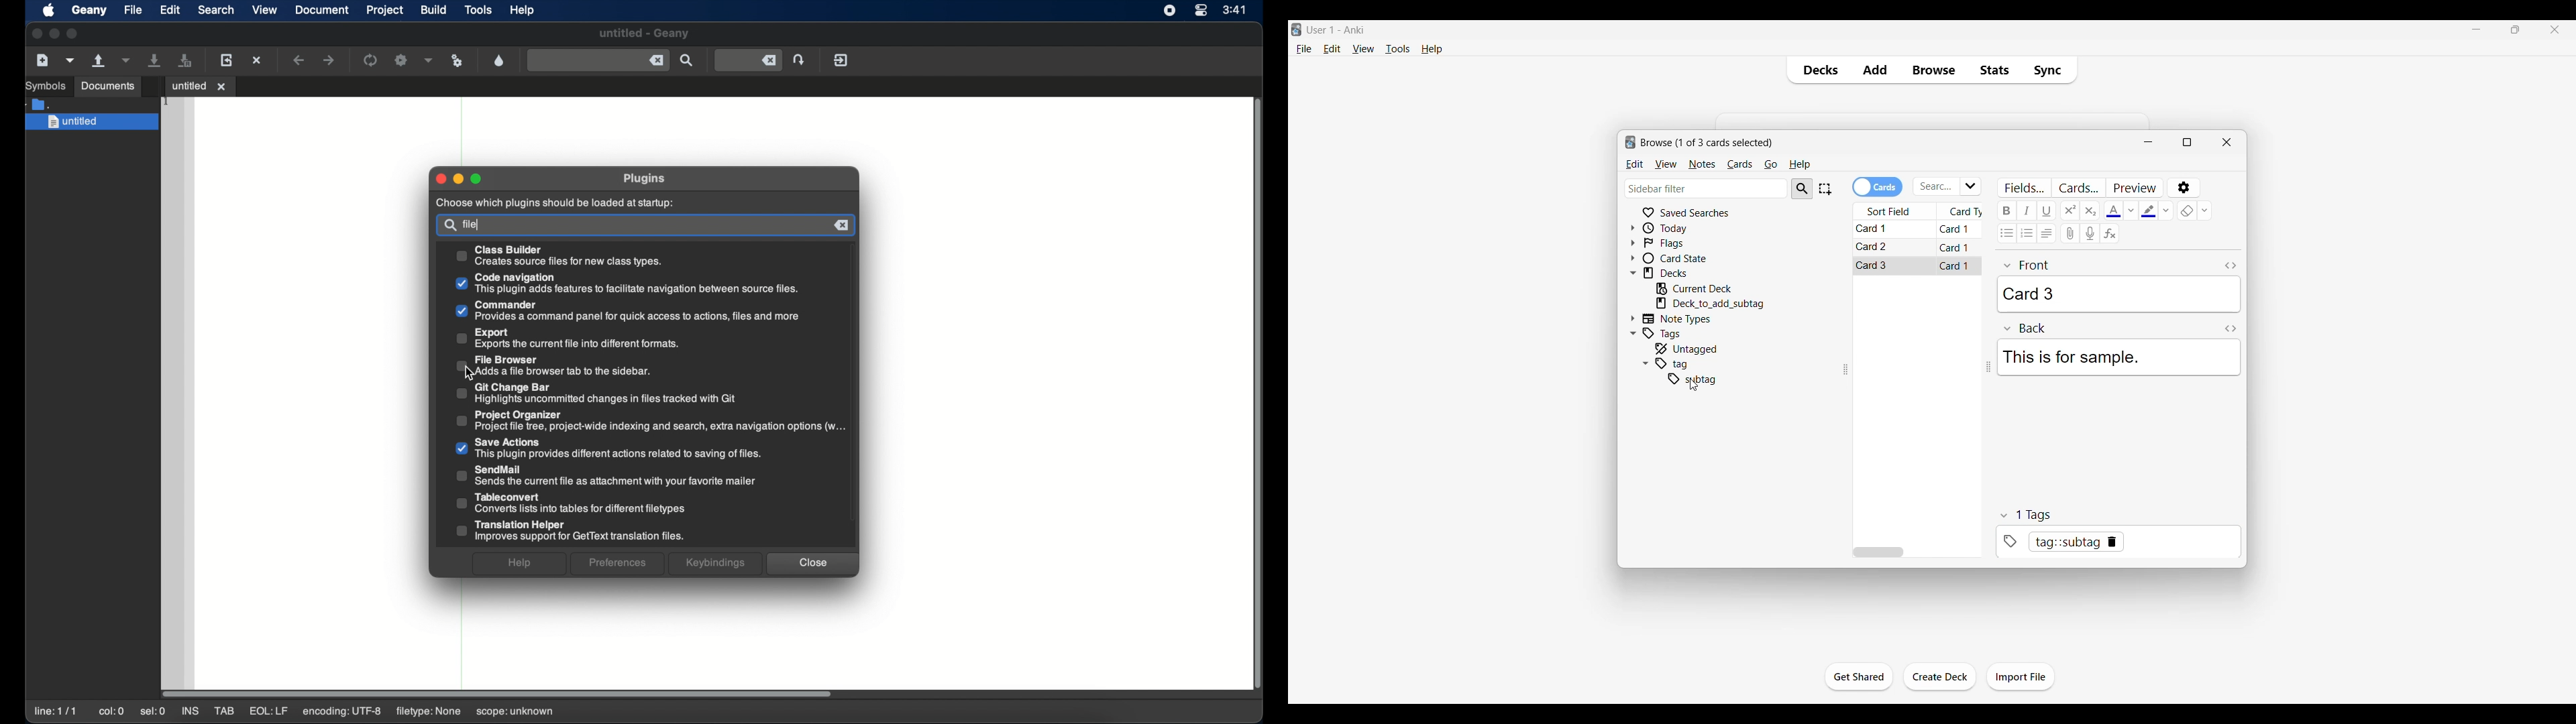 The height and width of the screenshot is (728, 2576). Describe the element at coordinates (1874, 265) in the screenshot. I see `Card 3` at that location.